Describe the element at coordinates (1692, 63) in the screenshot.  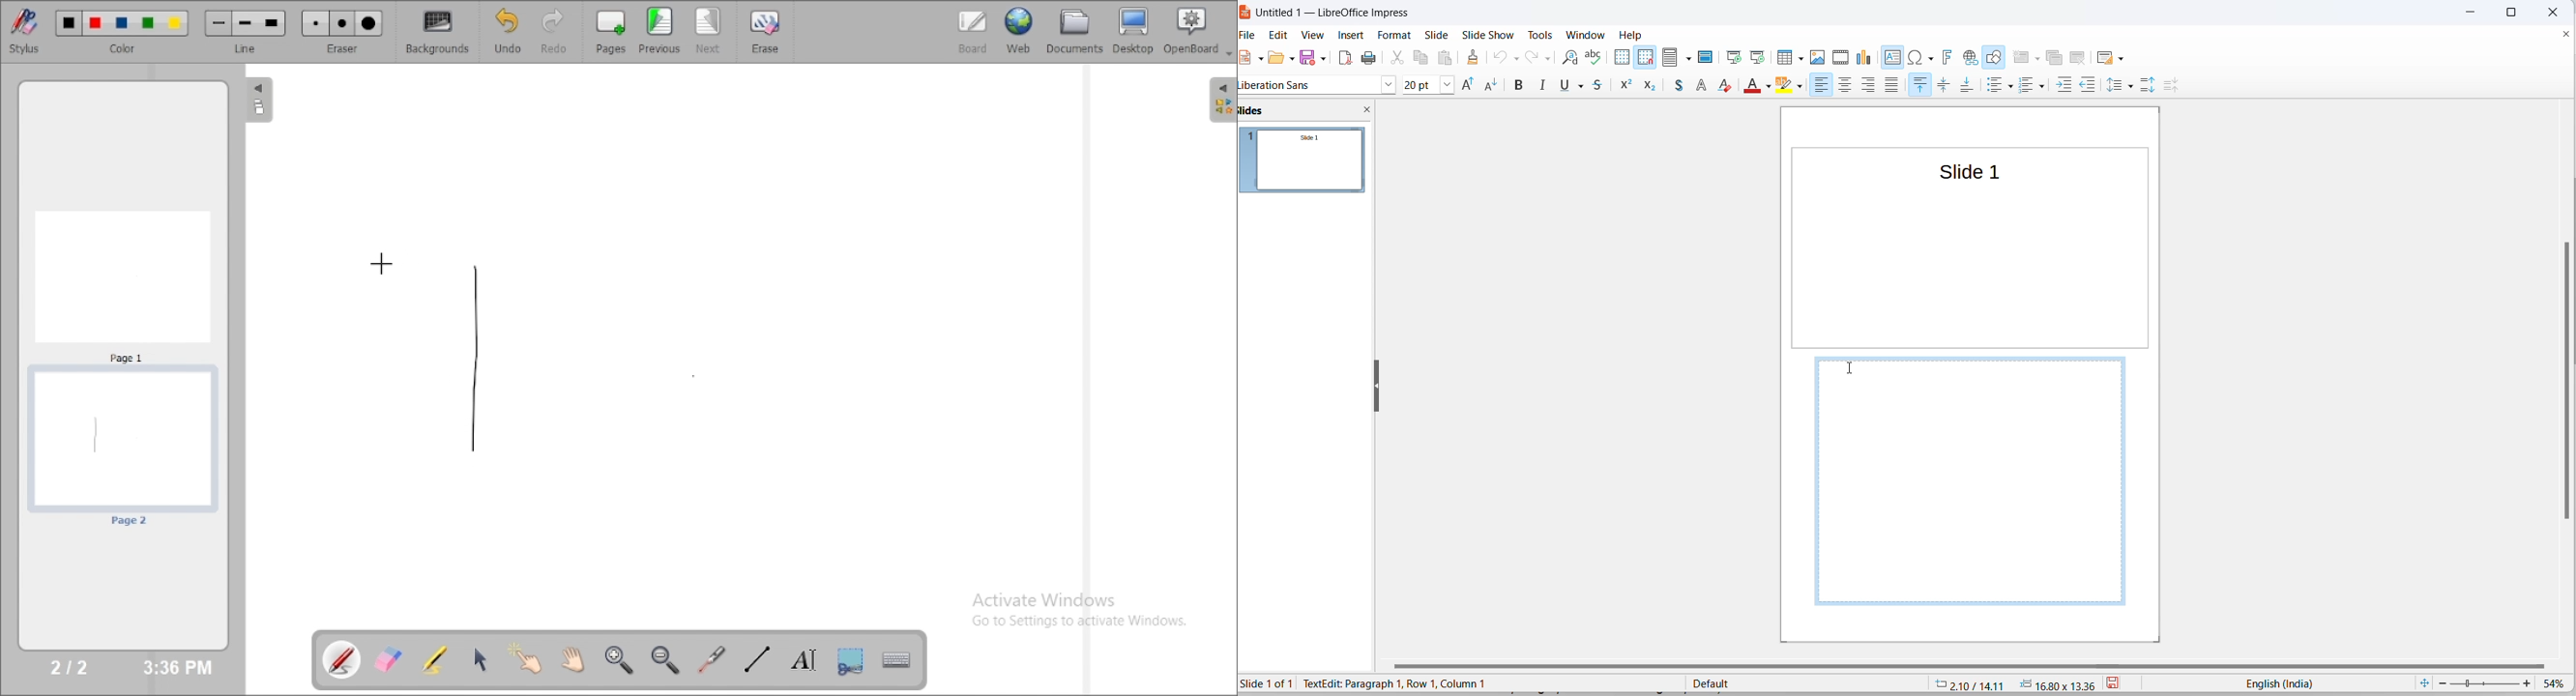
I see `cursor` at that location.